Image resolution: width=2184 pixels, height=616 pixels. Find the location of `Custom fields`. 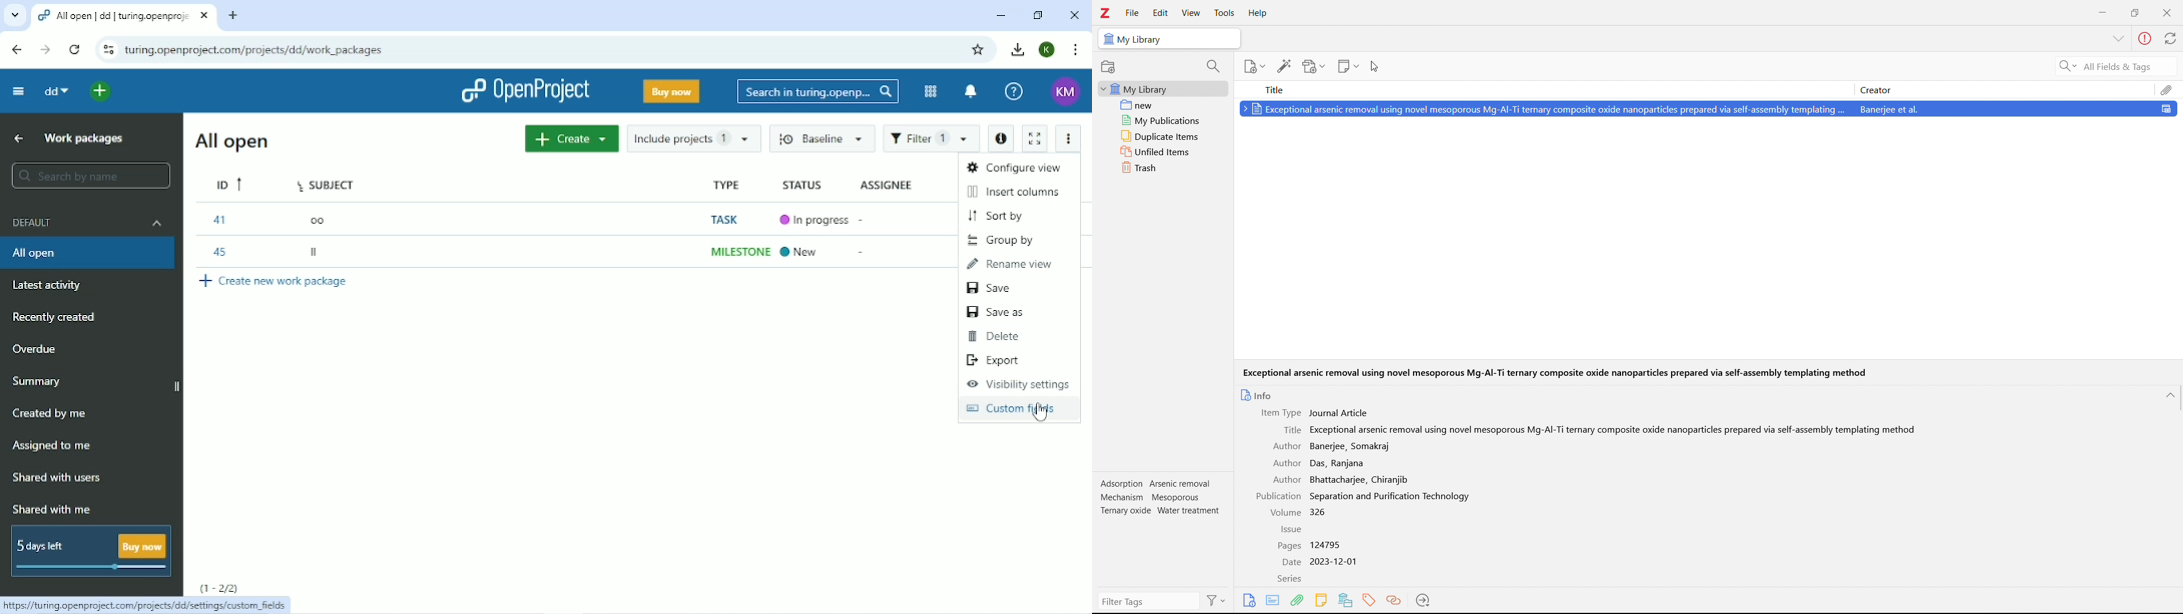

Custom fields is located at coordinates (1014, 410).